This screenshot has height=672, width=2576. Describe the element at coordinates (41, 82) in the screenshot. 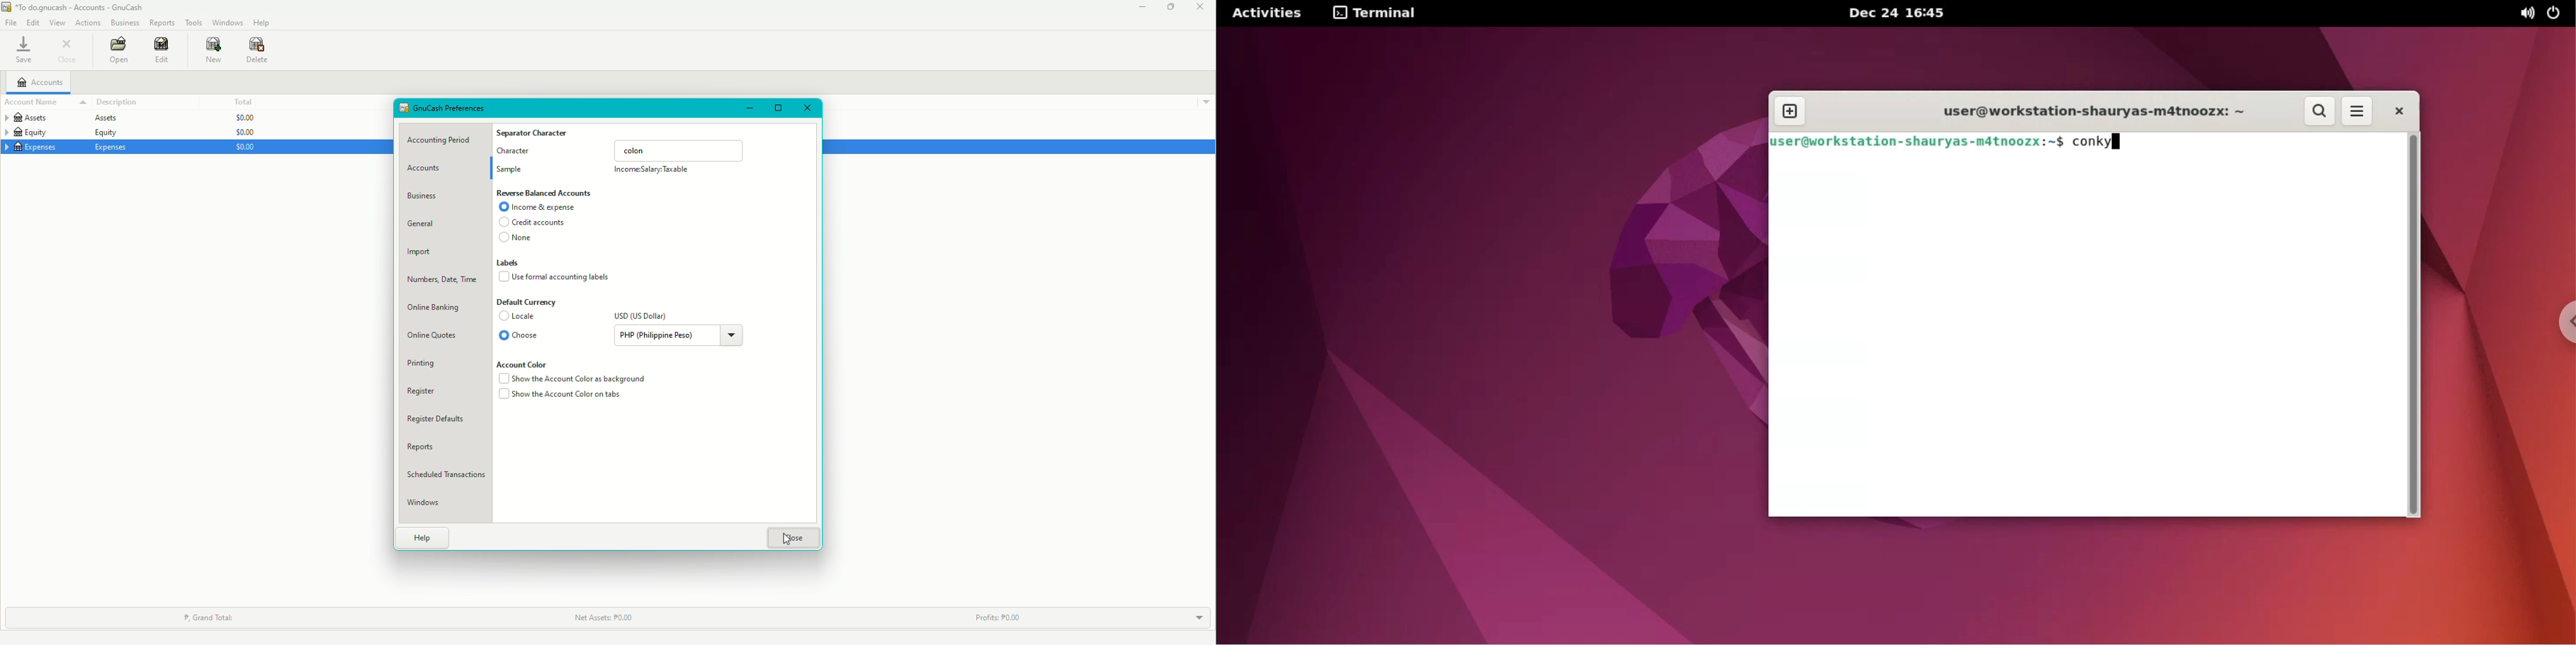

I see `Accounts` at that location.